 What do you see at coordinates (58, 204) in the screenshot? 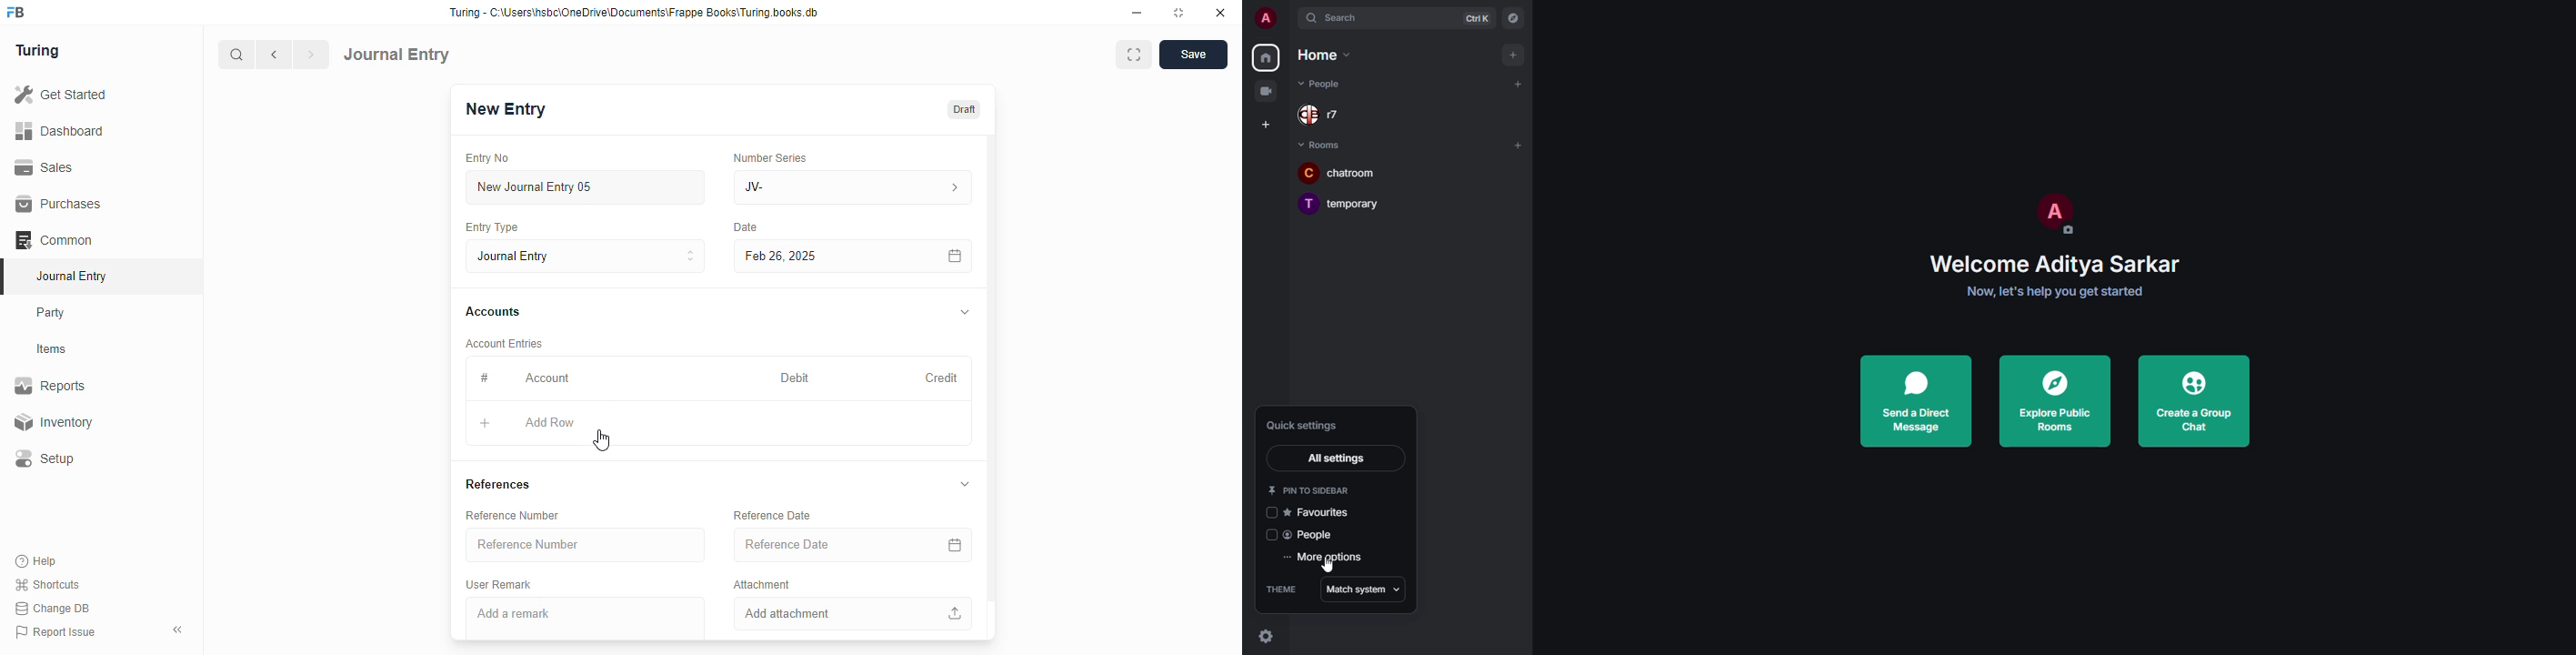
I see `purchases` at bounding box center [58, 204].